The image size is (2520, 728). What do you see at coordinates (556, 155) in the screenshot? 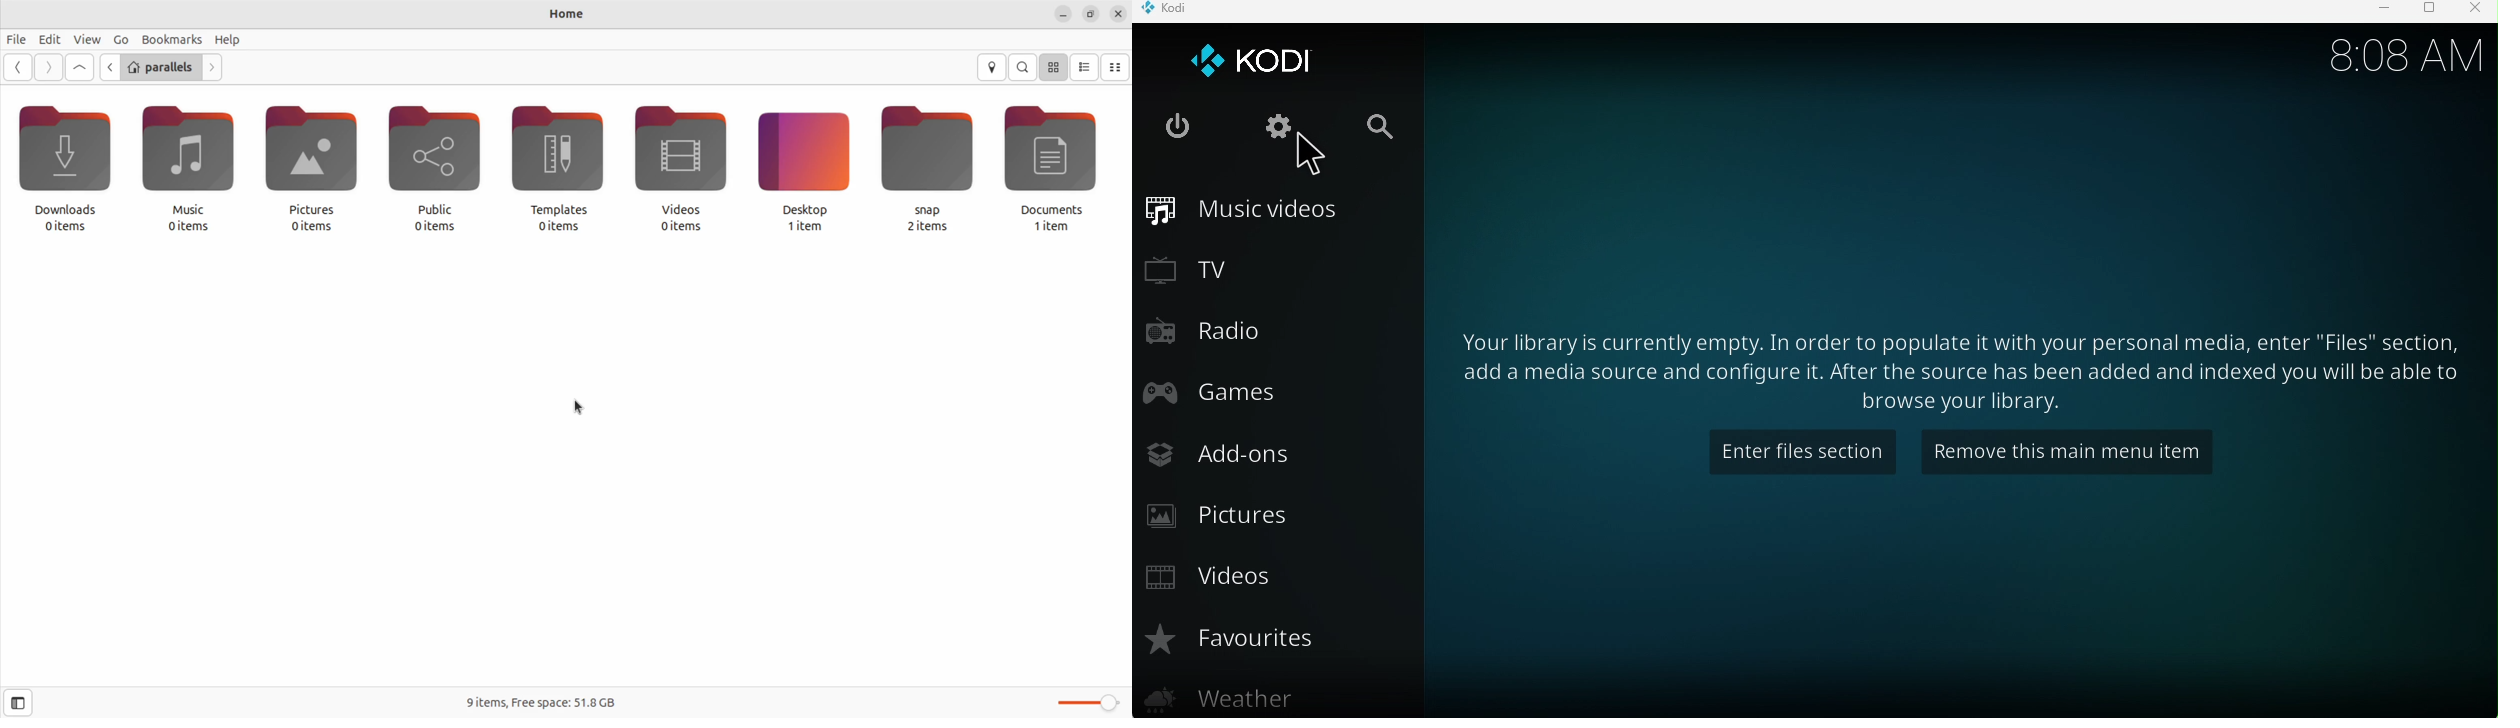
I see `templates` at bounding box center [556, 155].